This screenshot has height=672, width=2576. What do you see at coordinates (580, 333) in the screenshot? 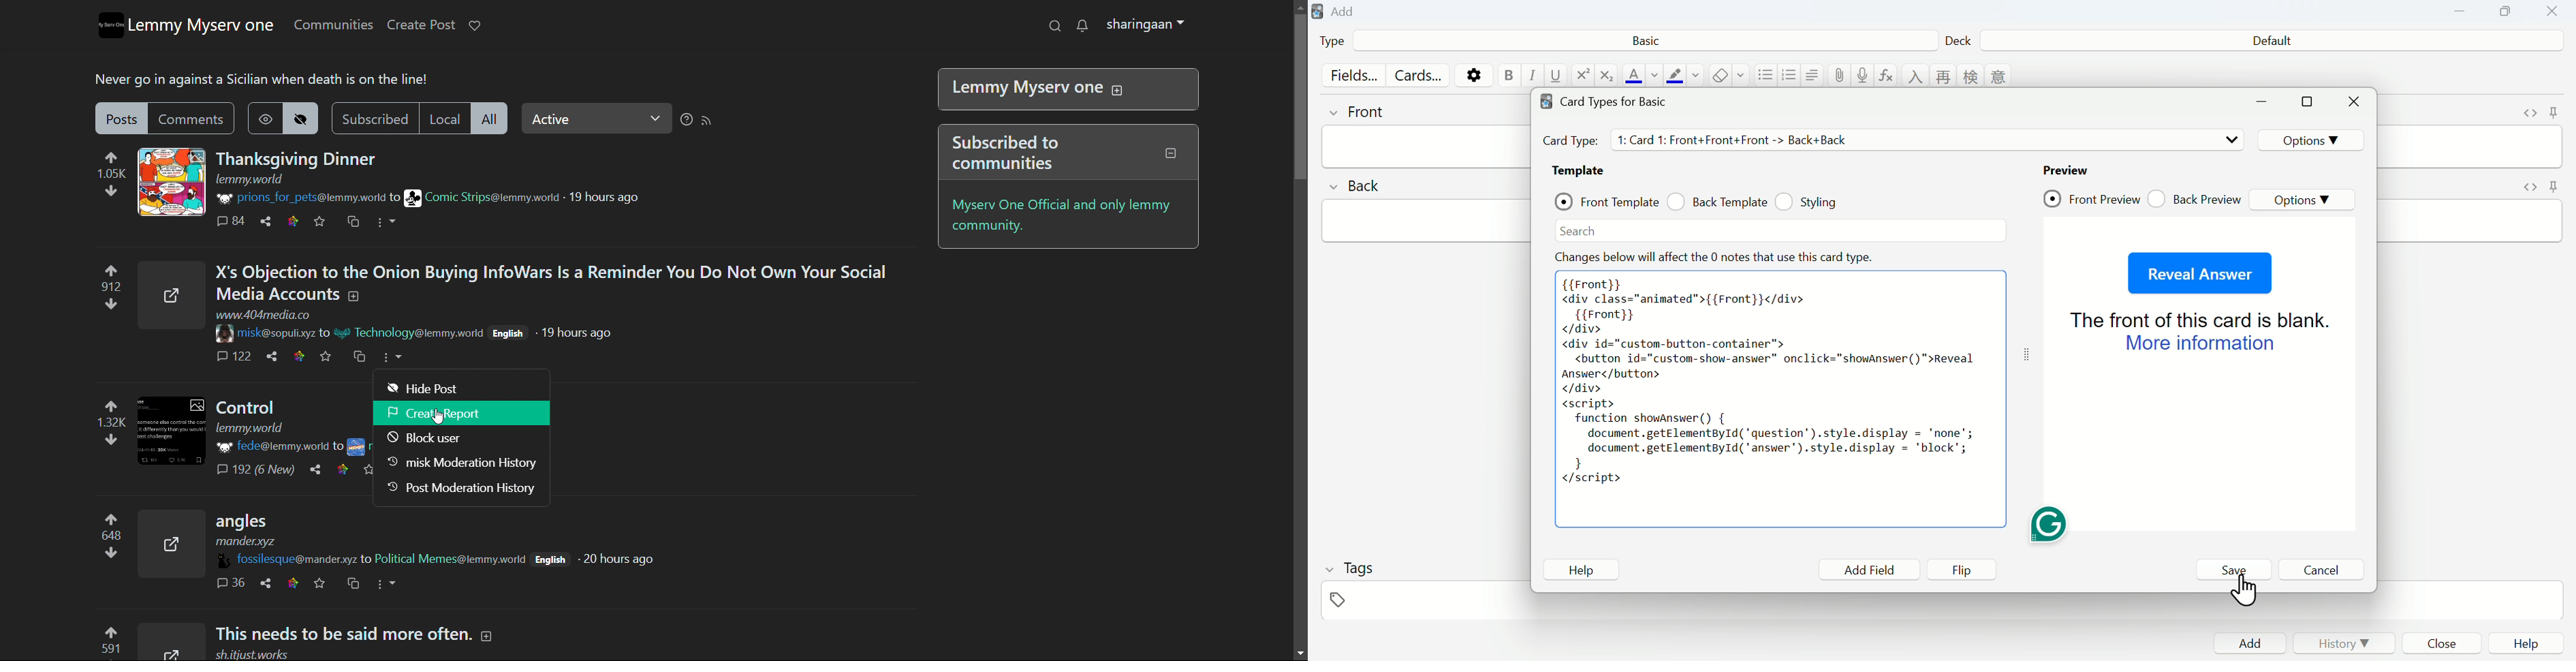
I see `19 hours ago (Post time)` at bounding box center [580, 333].